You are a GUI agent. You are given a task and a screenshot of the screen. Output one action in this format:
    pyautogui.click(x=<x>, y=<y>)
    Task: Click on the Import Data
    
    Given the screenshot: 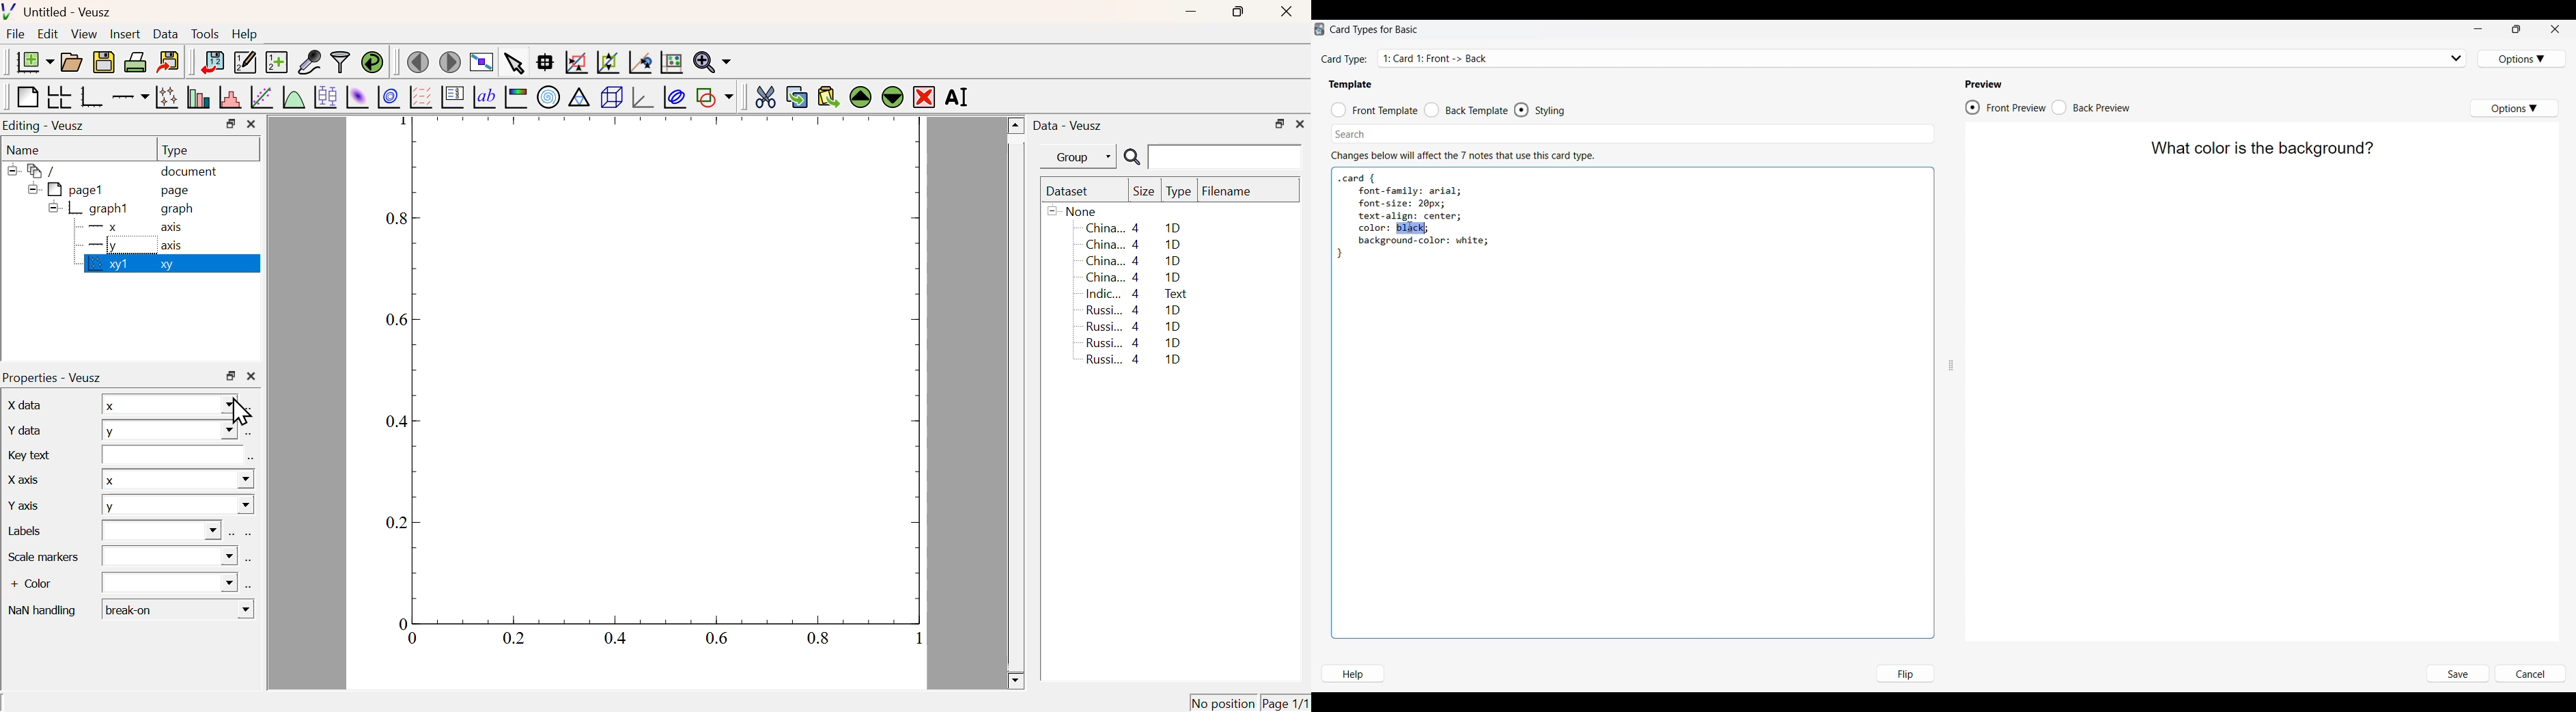 What is the action you would take?
    pyautogui.click(x=212, y=62)
    